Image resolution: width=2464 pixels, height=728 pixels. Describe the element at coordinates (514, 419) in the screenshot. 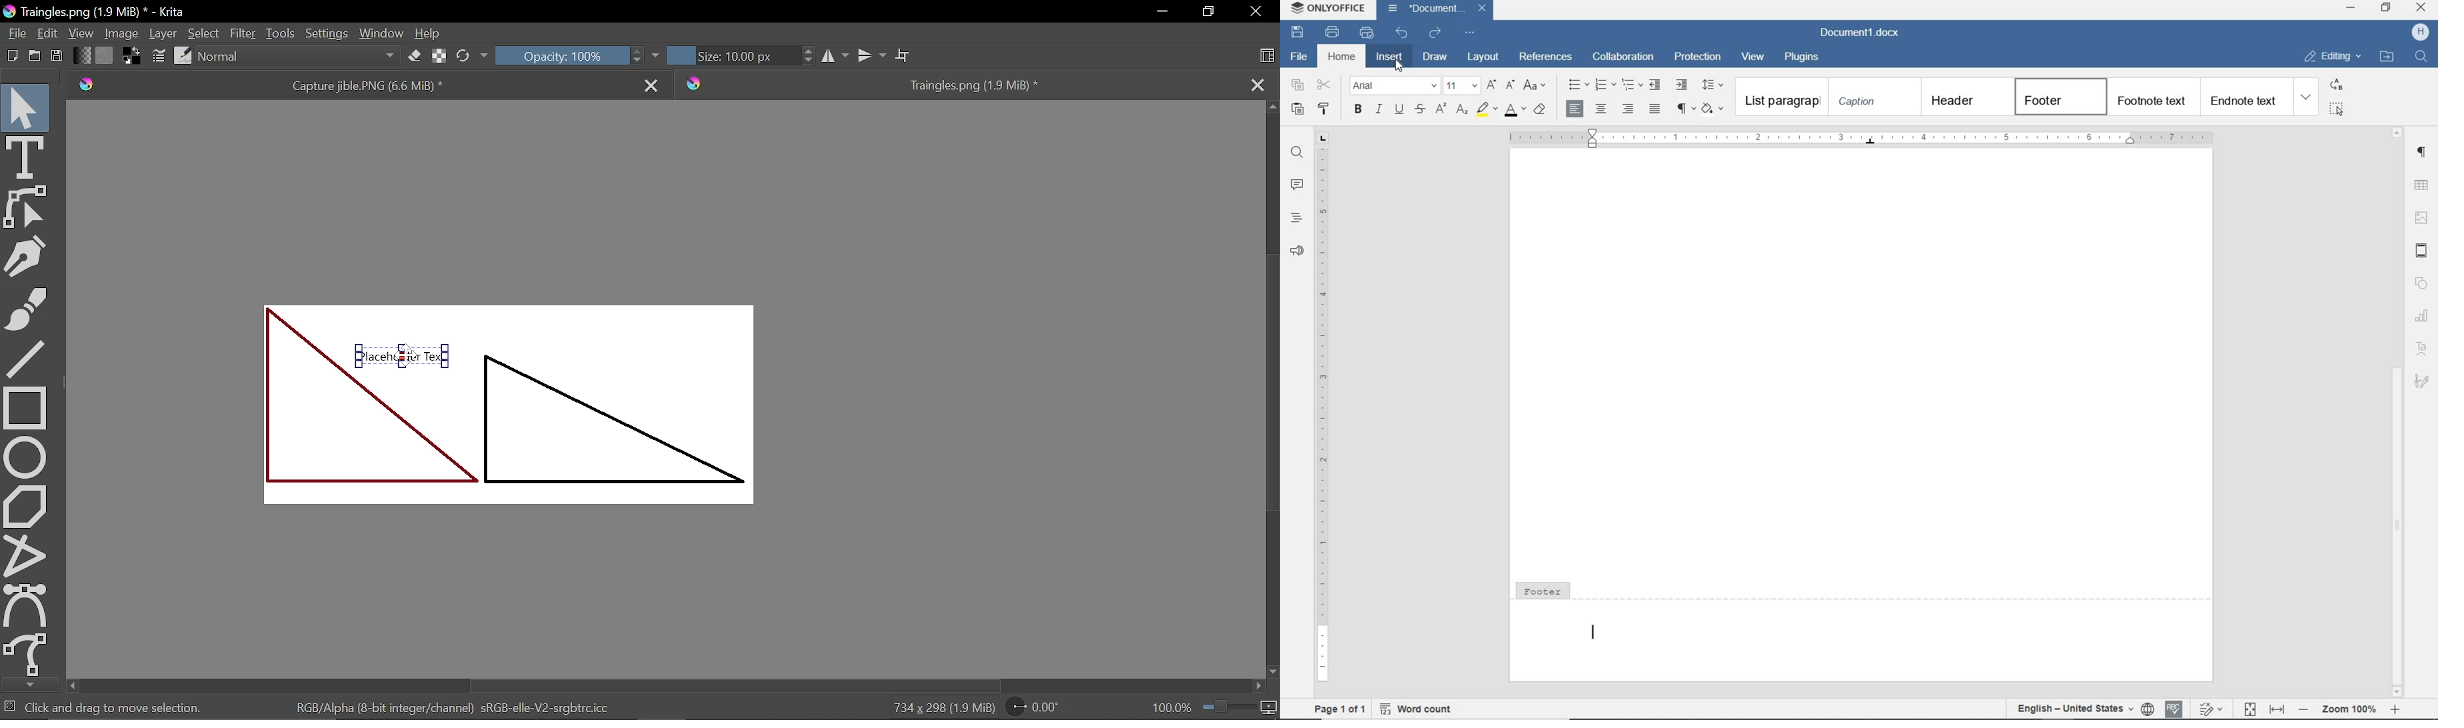

I see `Placeholder Text` at that location.